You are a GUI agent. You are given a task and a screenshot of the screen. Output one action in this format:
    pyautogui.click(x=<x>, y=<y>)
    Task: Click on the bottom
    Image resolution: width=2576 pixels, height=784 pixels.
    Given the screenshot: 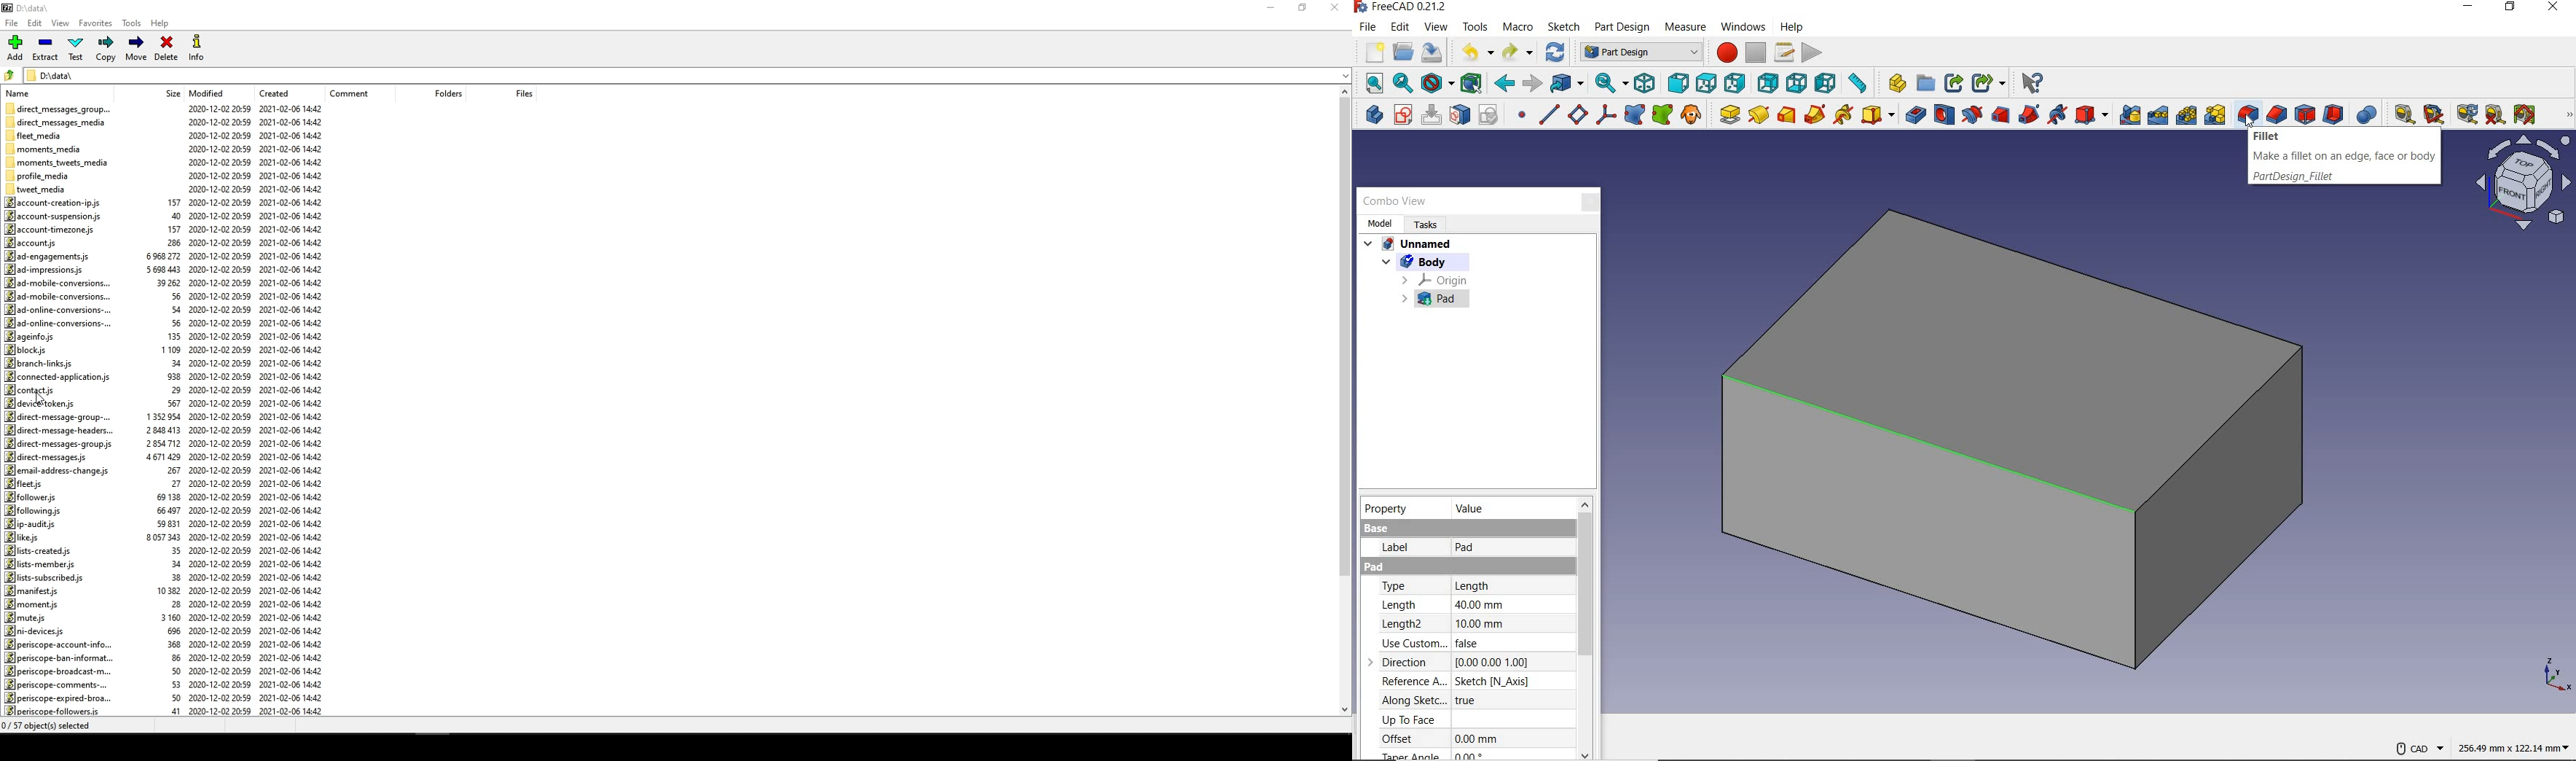 What is the action you would take?
    pyautogui.click(x=1796, y=83)
    